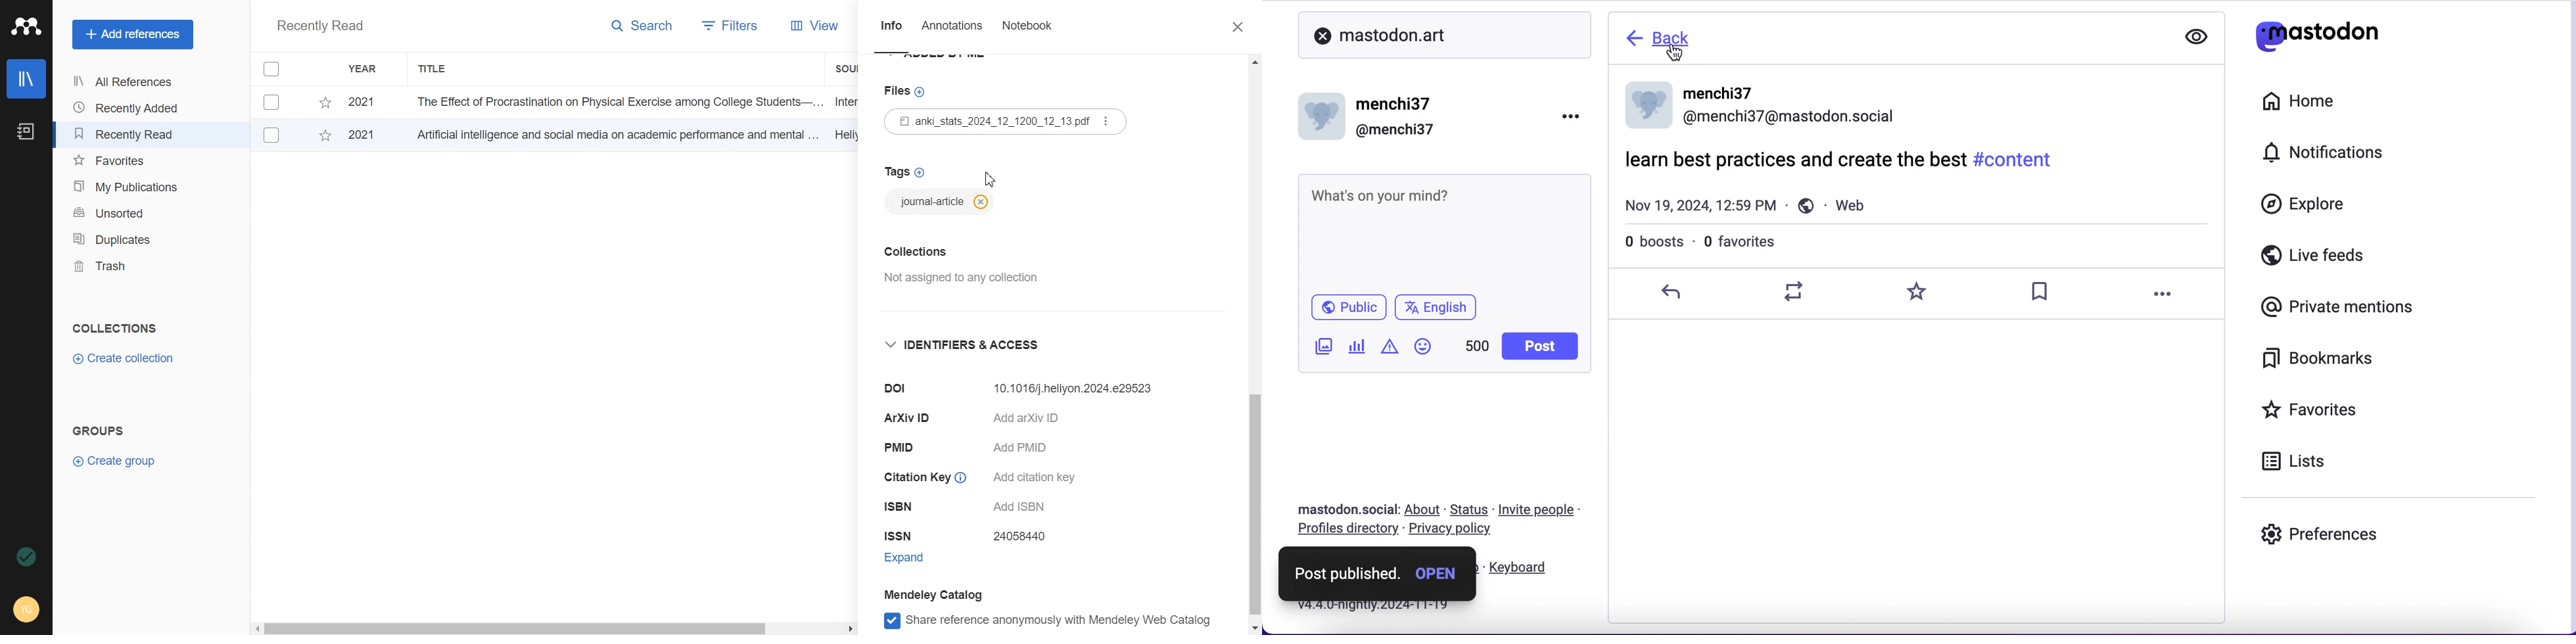 The width and height of the screenshot is (2576, 644). Describe the element at coordinates (1470, 509) in the screenshot. I see `status` at that location.